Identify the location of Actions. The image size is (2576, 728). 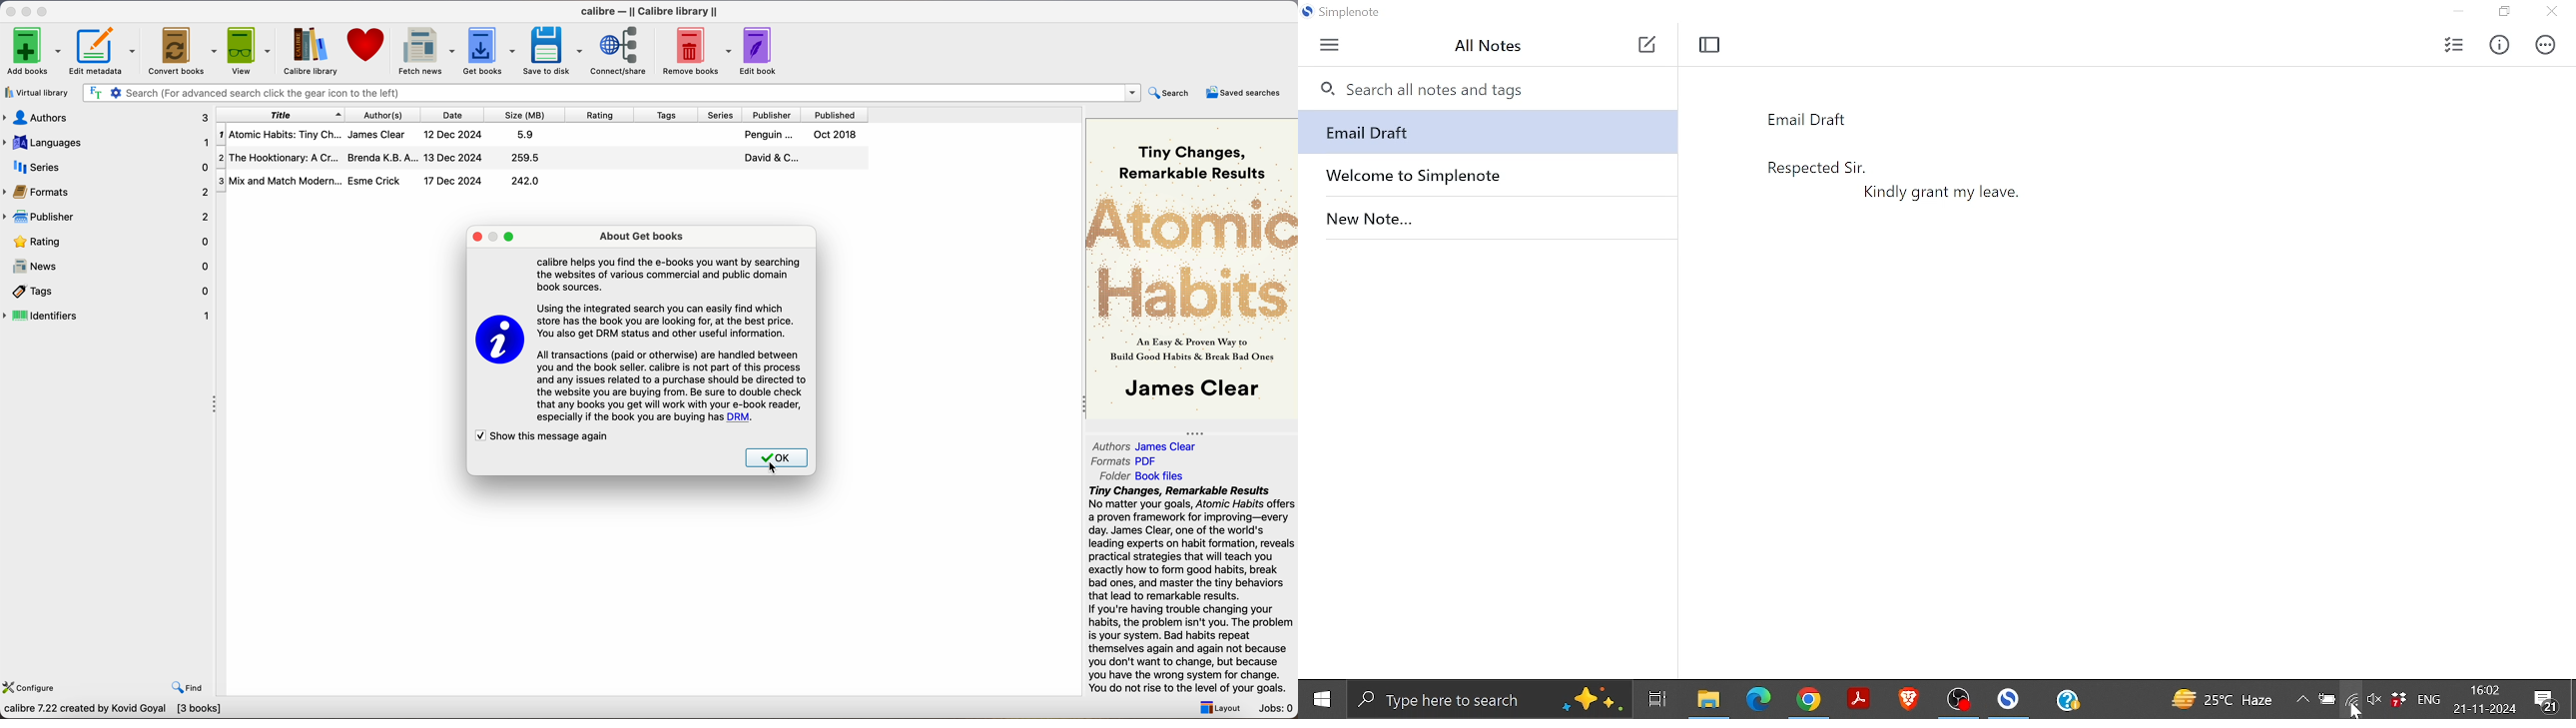
(2542, 45).